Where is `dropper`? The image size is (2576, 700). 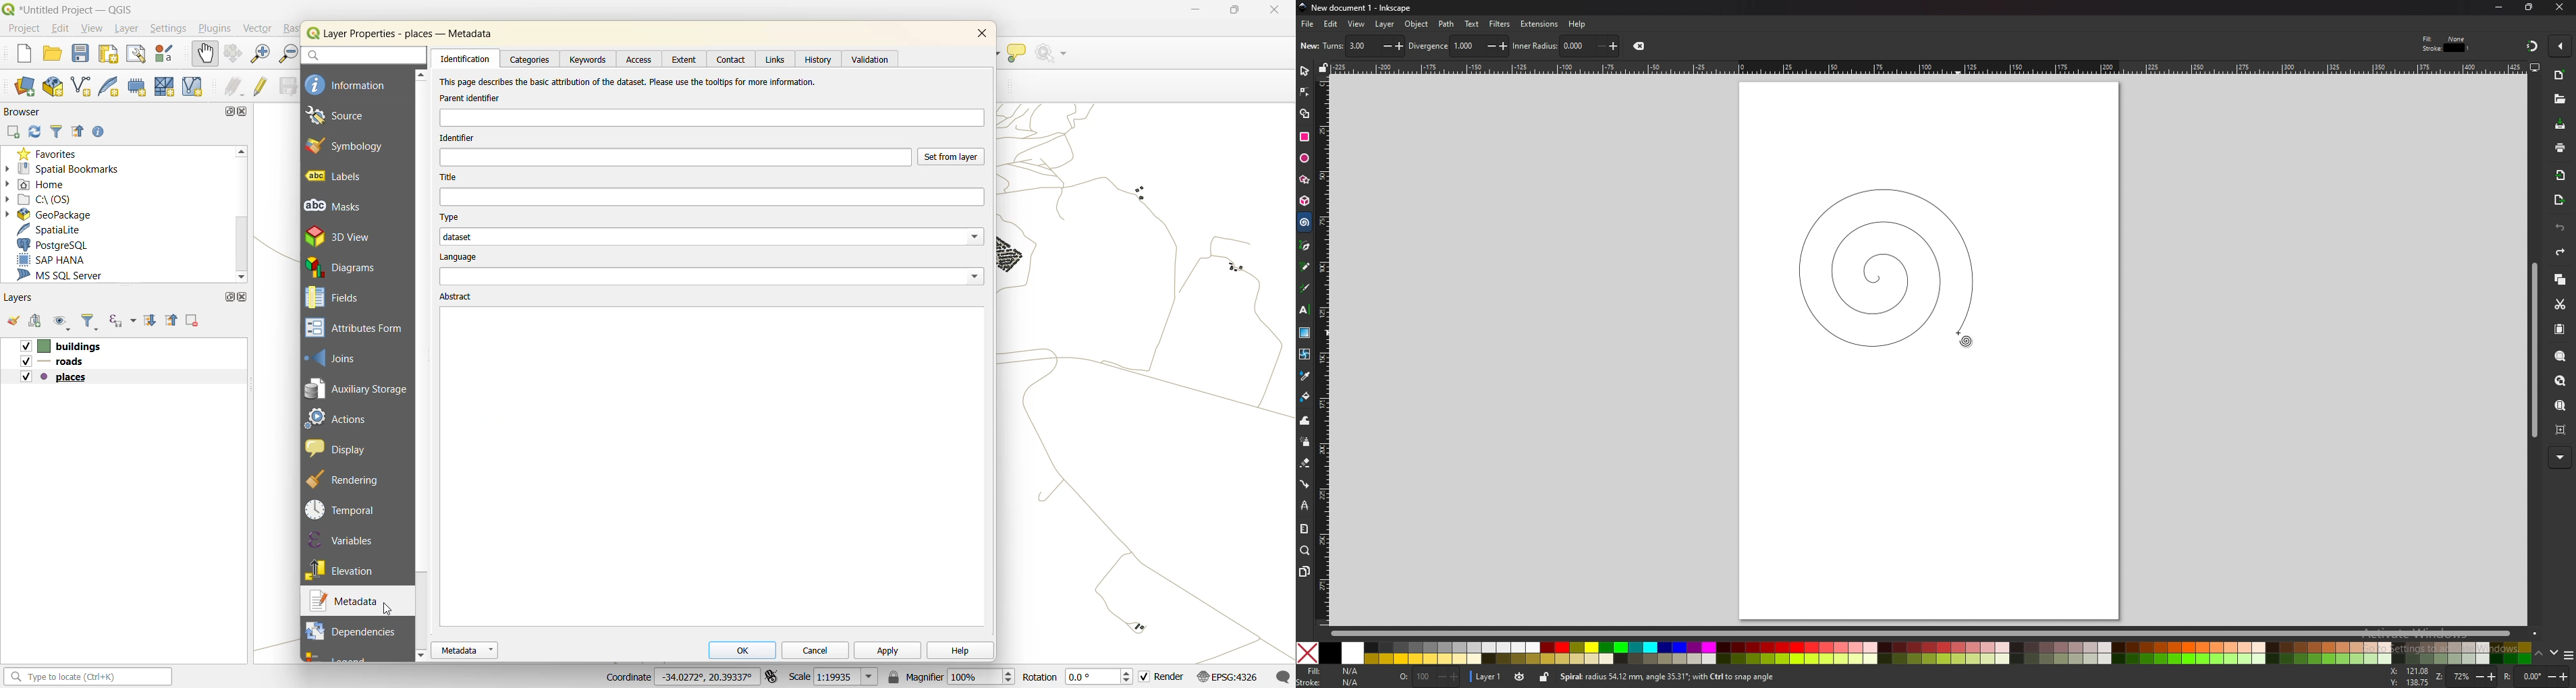 dropper is located at coordinates (1306, 376).